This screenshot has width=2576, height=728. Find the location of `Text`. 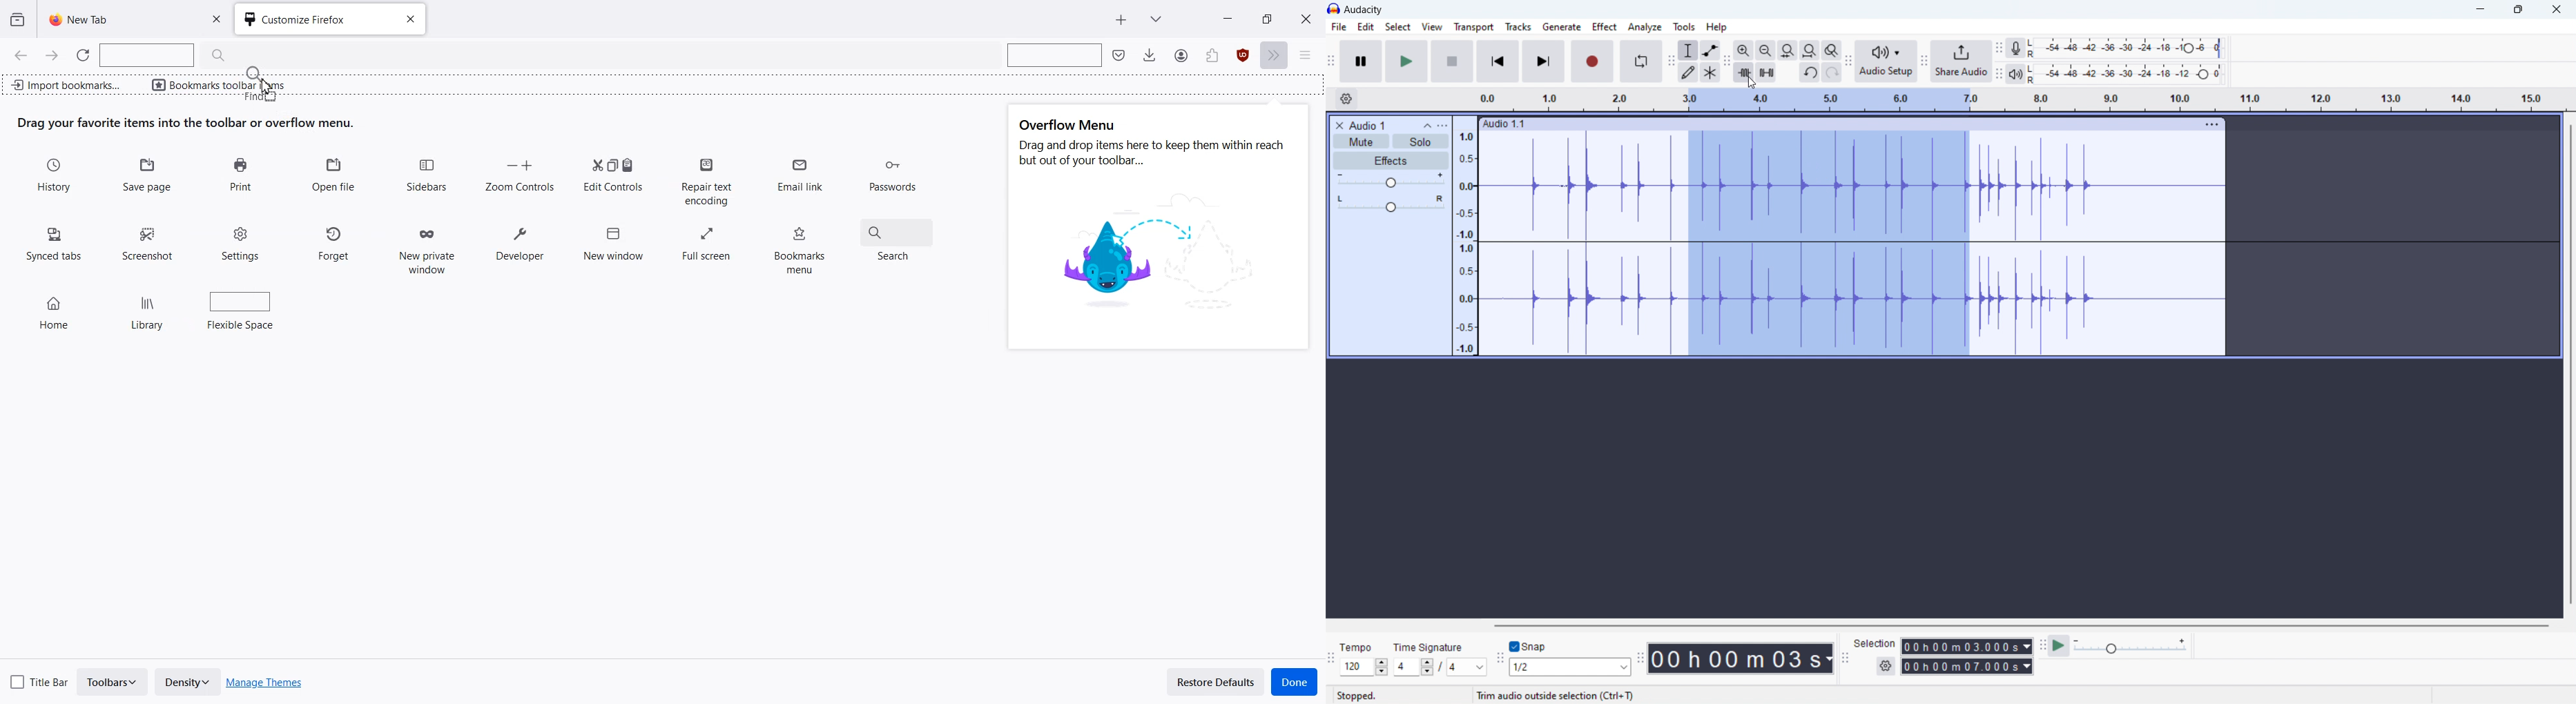

Text is located at coordinates (186, 123).